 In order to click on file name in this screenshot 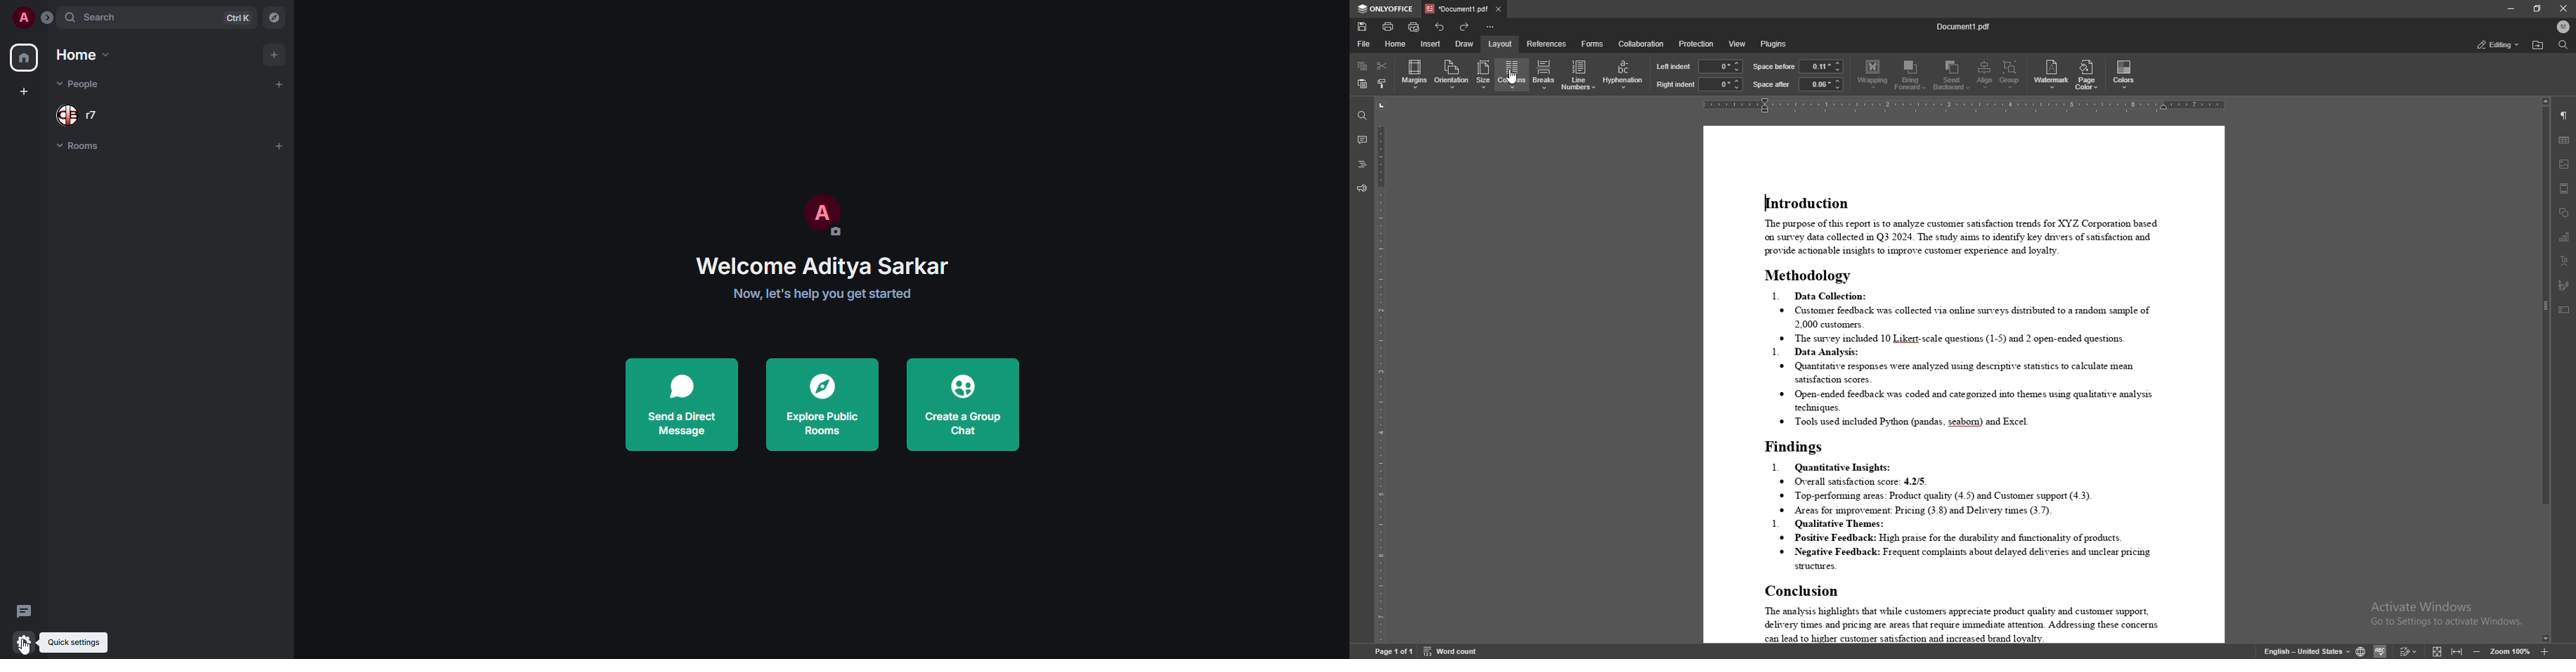, I will do `click(1963, 25)`.